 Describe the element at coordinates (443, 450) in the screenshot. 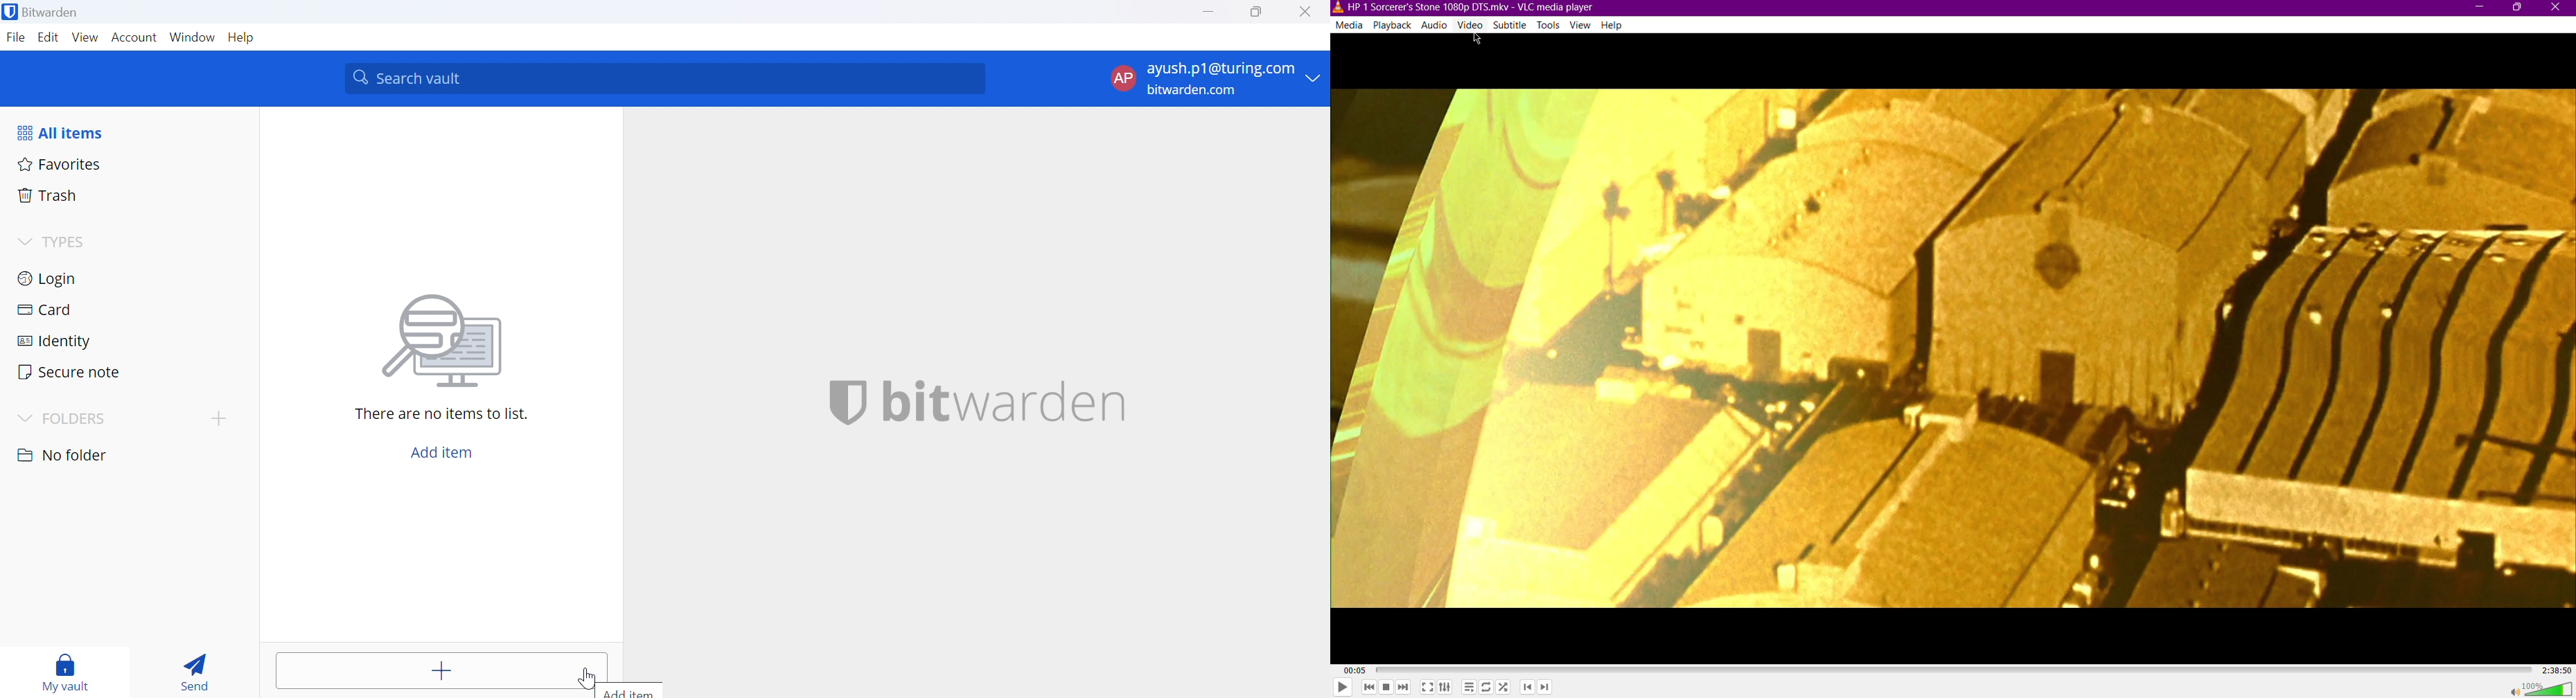

I see `Add item` at that location.